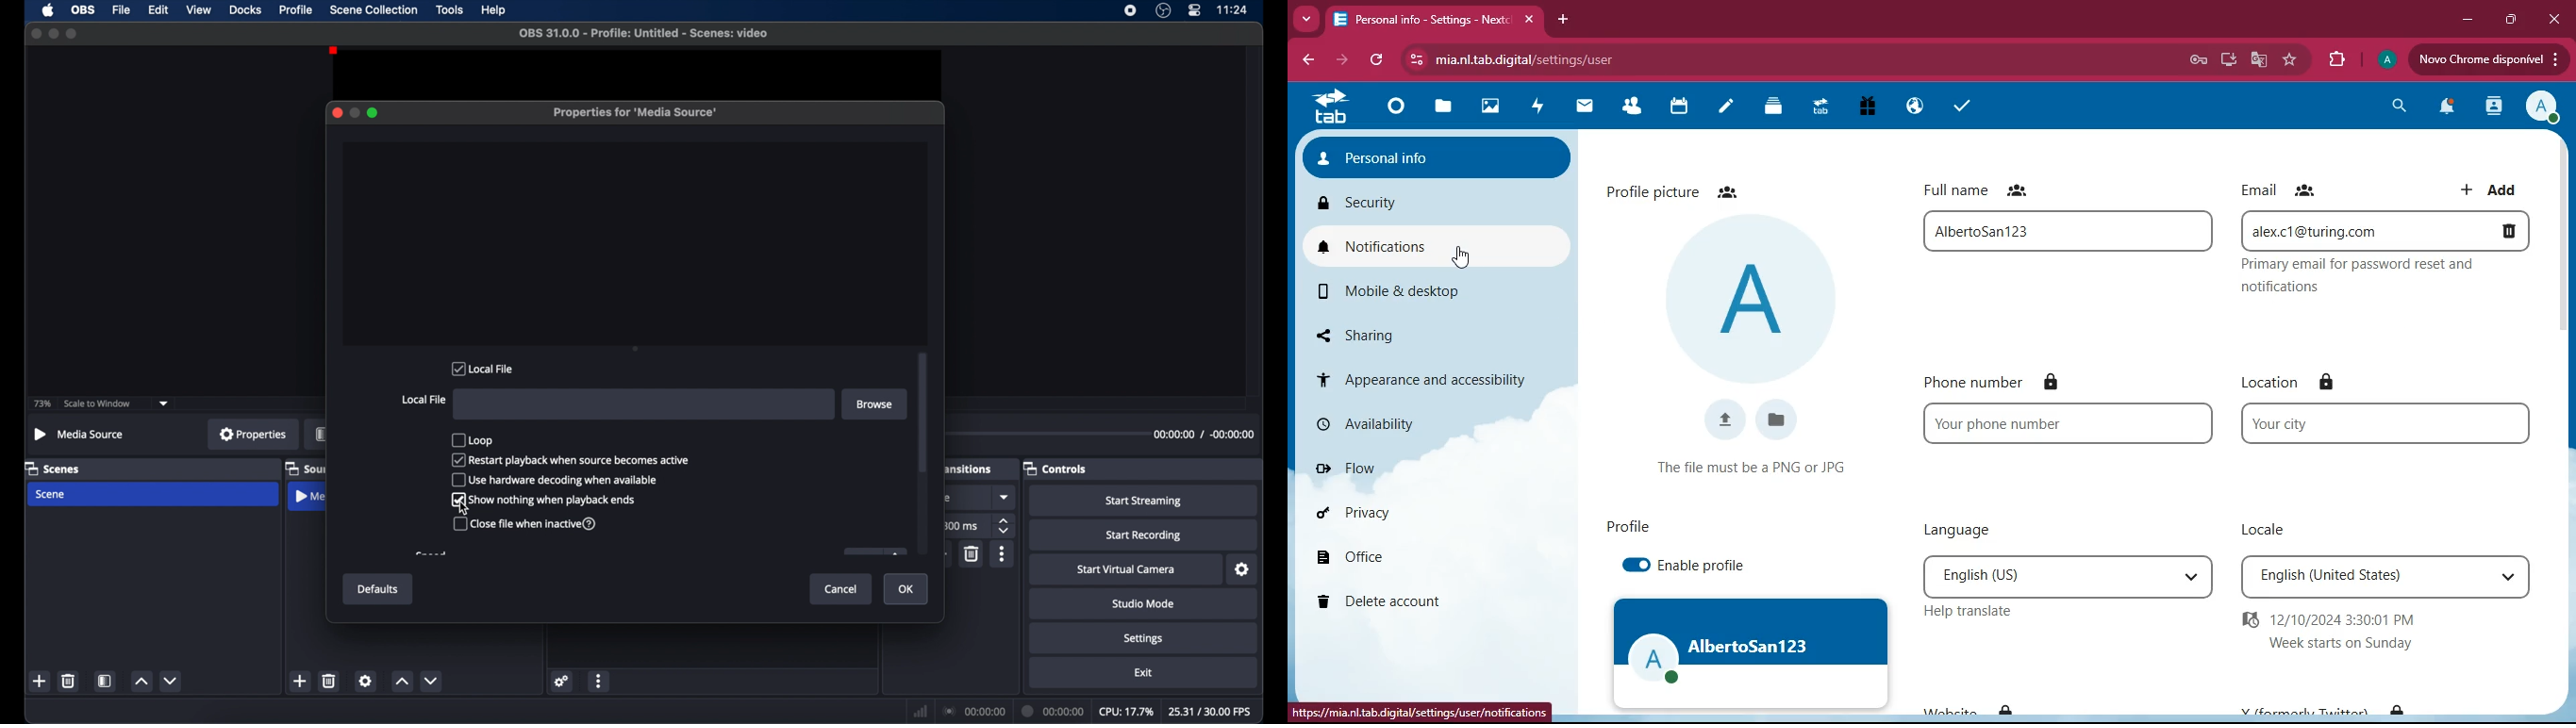 The height and width of the screenshot is (728, 2576). Describe the element at coordinates (526, 524) in the screenshot. I see `close file when inactive` at that location.